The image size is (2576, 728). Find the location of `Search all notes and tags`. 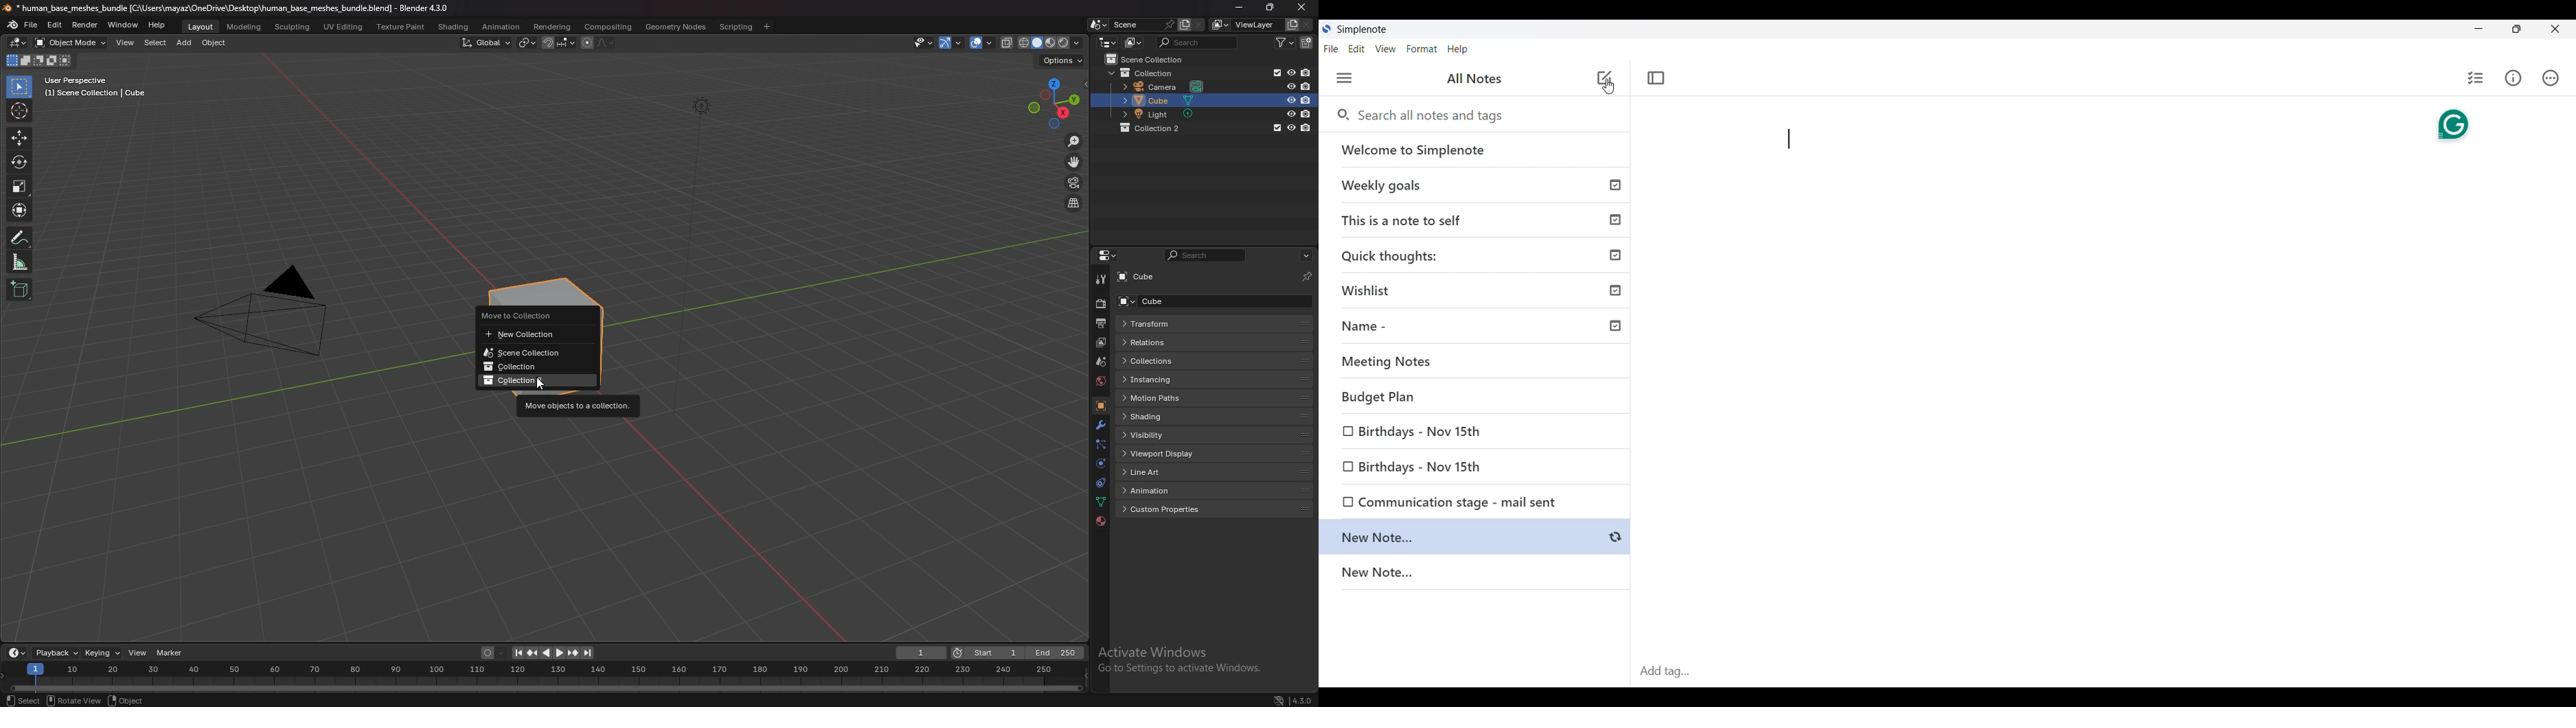

Search all notes and tags is located at coordinates (1435, 115).